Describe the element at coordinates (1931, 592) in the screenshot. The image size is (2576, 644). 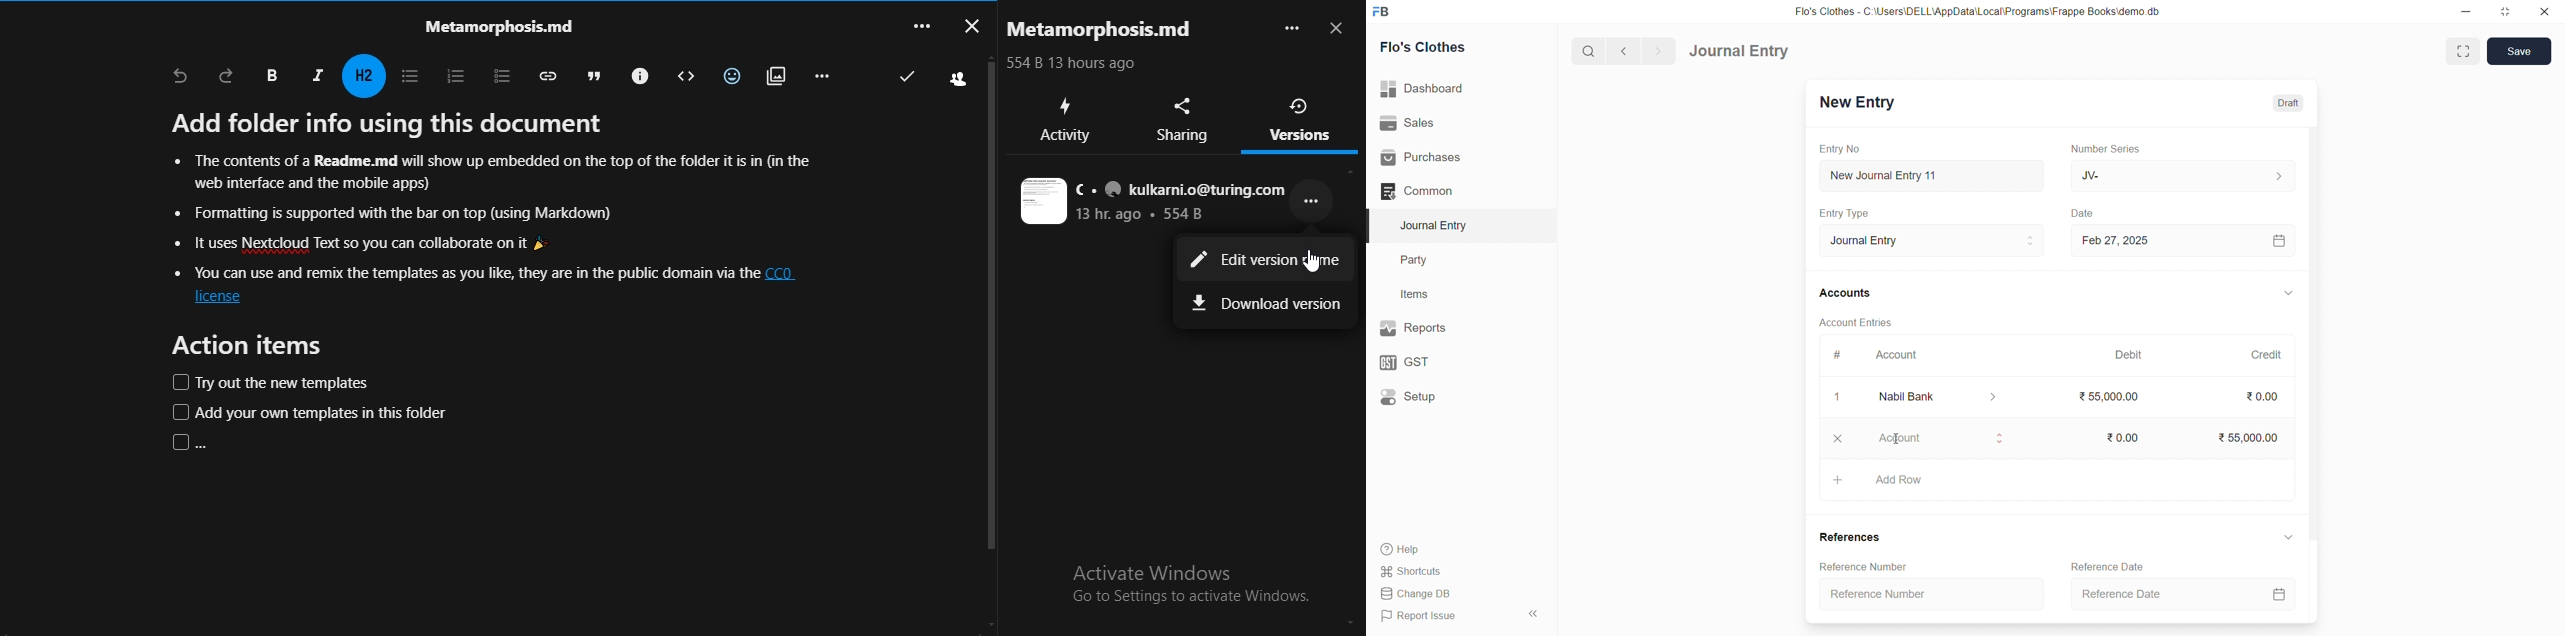
I see `Reference Number` at that location.